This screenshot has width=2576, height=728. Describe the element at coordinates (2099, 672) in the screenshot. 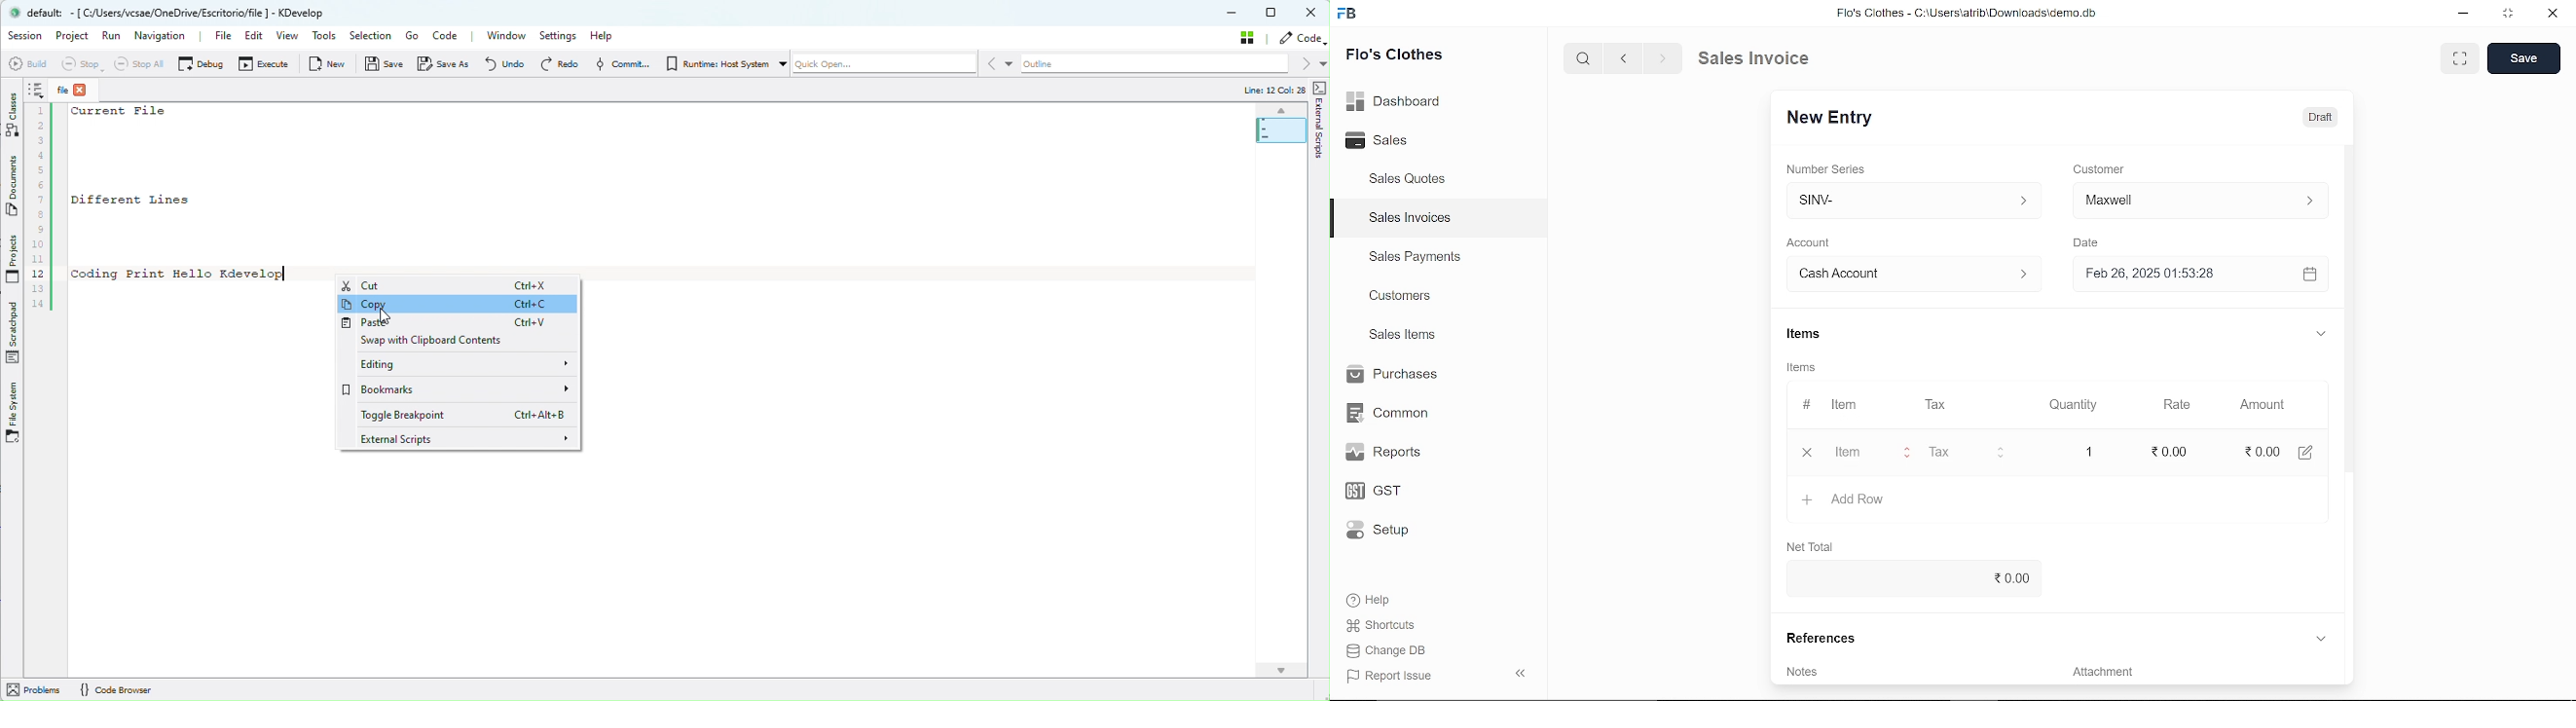

I see `‘Attachment` at that location.